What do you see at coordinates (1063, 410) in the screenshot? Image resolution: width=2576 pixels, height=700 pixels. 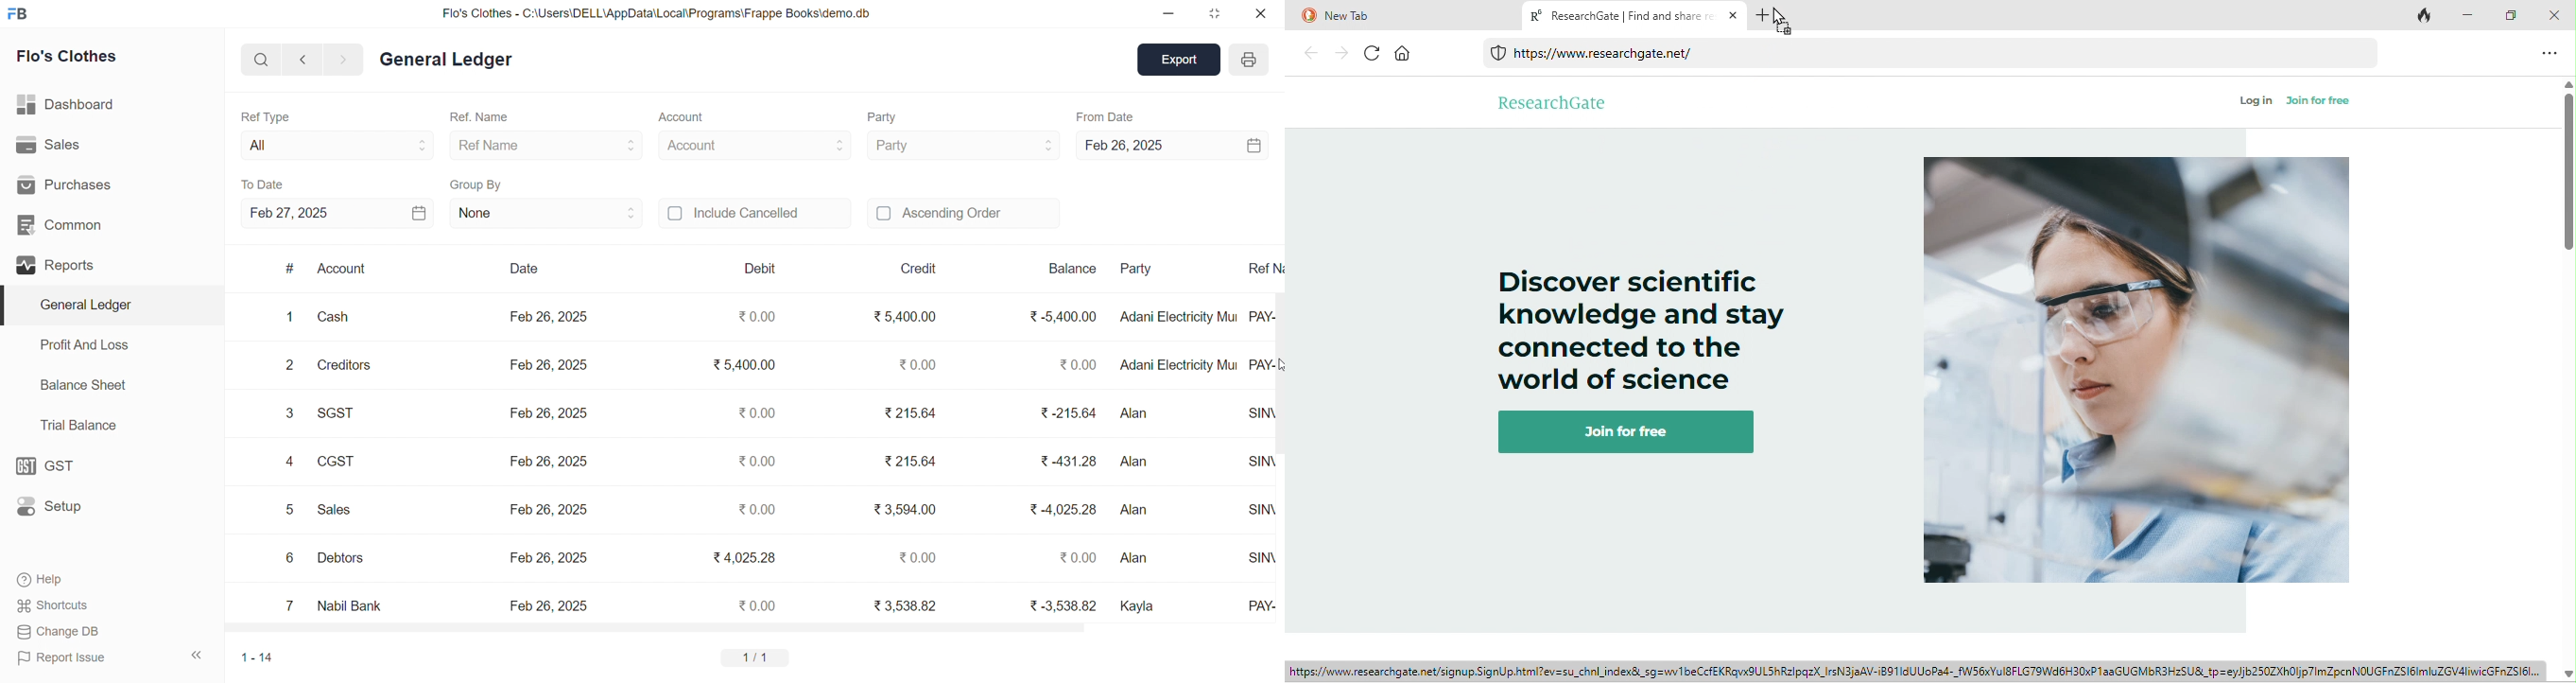 I see `₹-215.64` at bounding box center [1063, 410].